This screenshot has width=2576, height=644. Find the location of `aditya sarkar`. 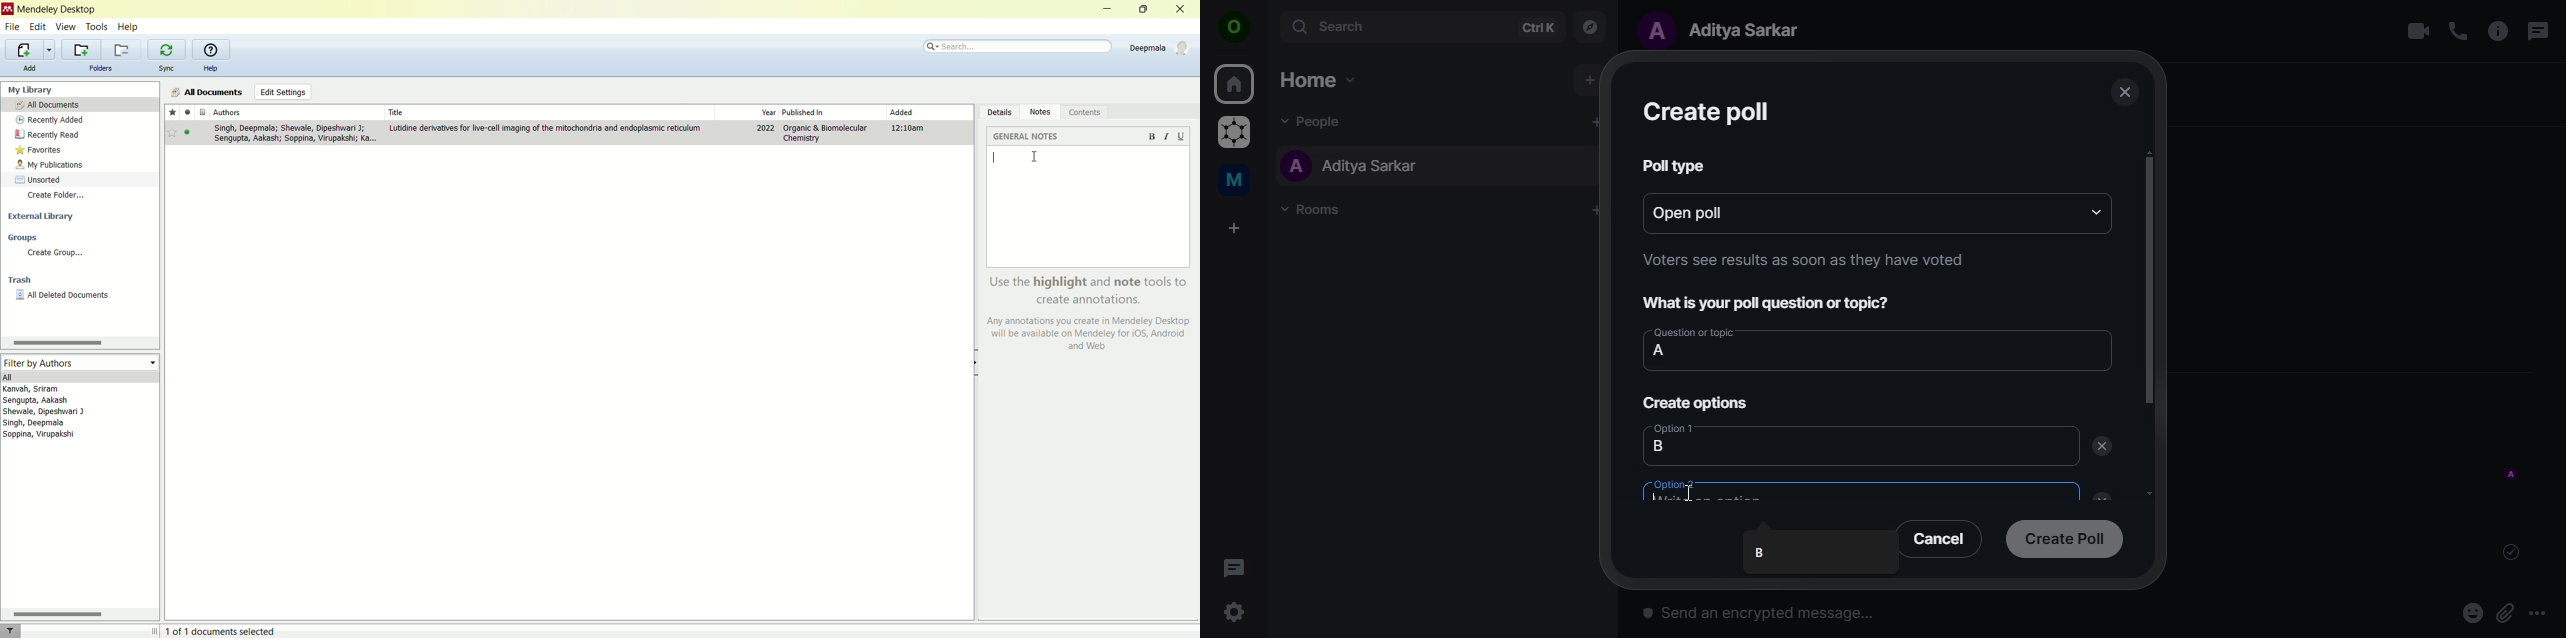

aditya sarkar is located at coordinates (1728, 29).